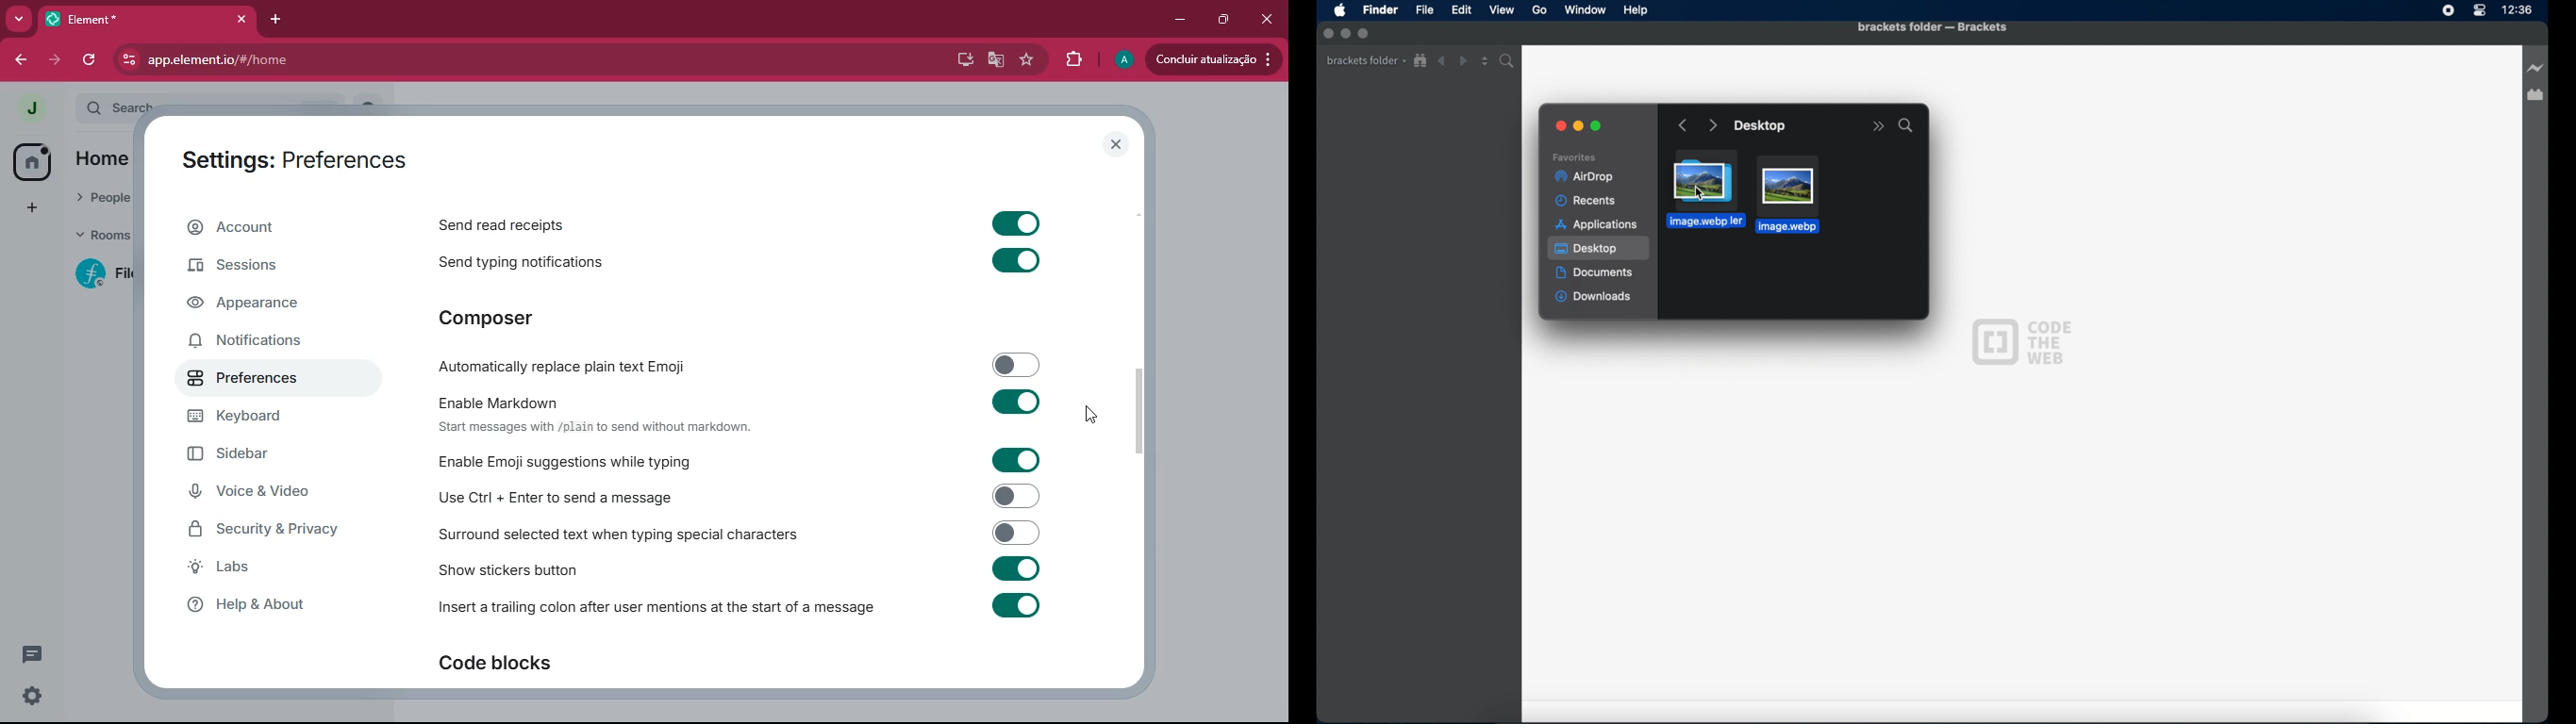  Describe the element at coordinates (512, 569) in the screenshot. I see `show stickers button` at that location.